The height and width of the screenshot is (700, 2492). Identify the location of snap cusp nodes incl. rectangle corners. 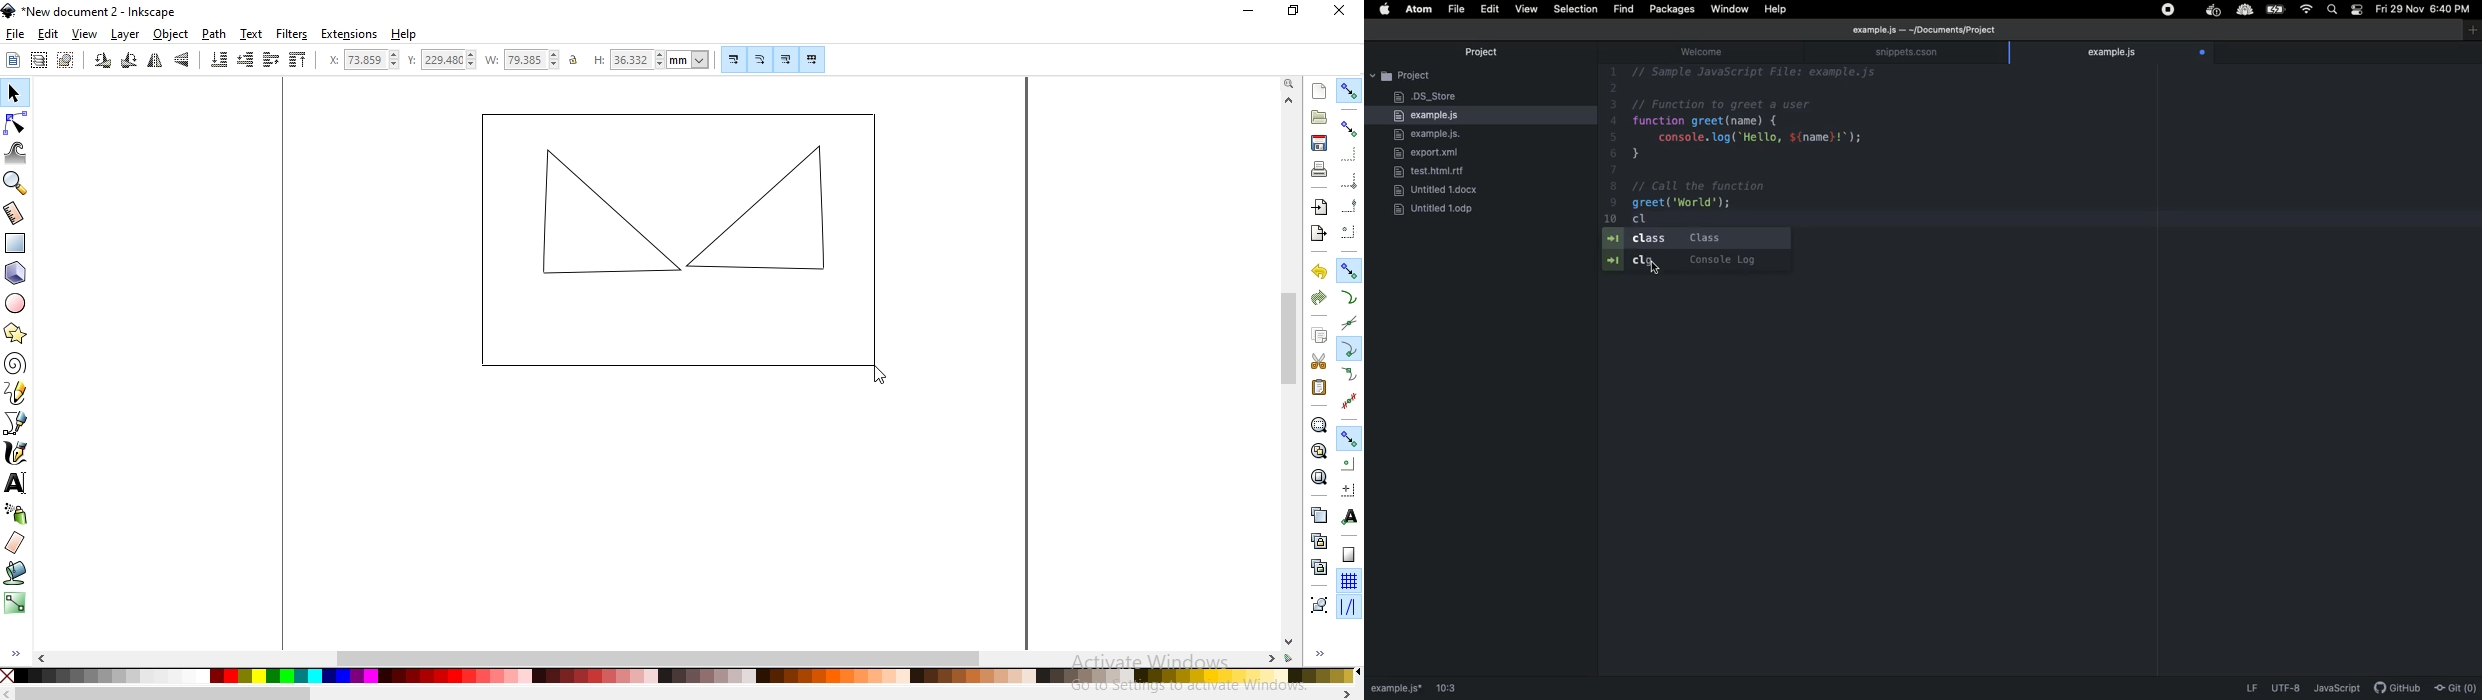
(1348, 348).